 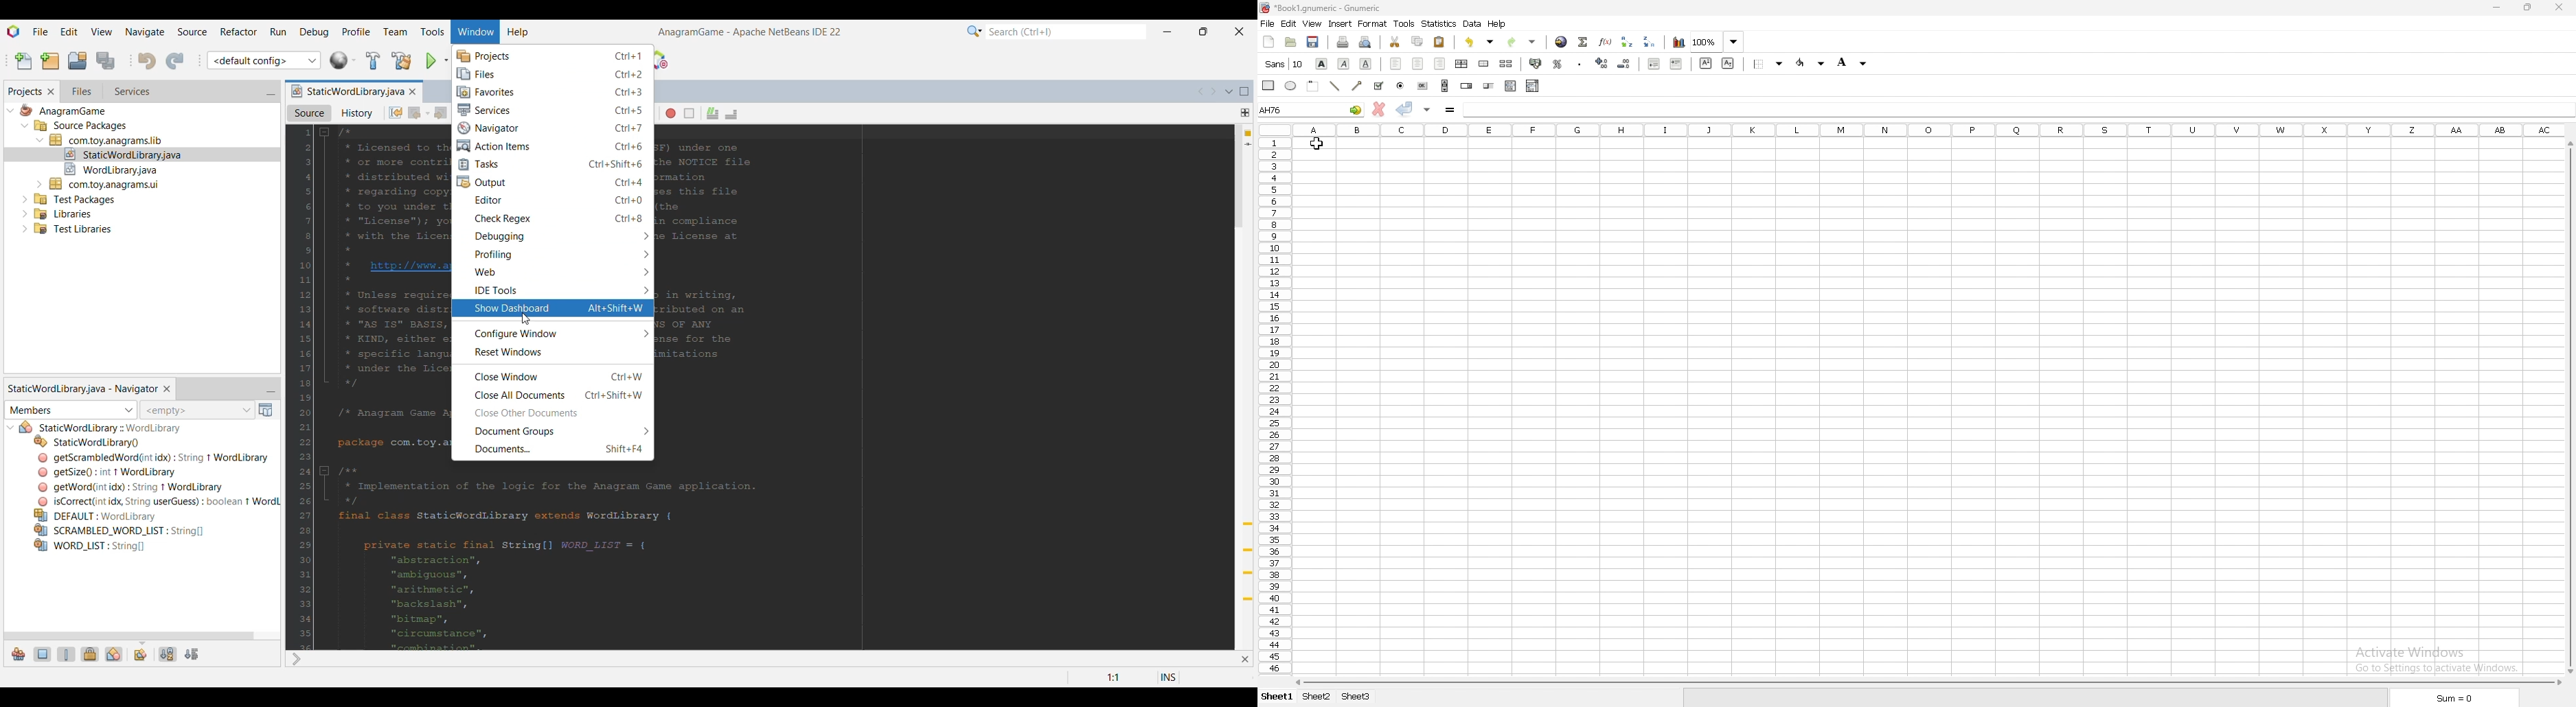 What do you see at coordinates (102, 31) in the screenshot?
I see `View menu` at bounding box center [102, 31].